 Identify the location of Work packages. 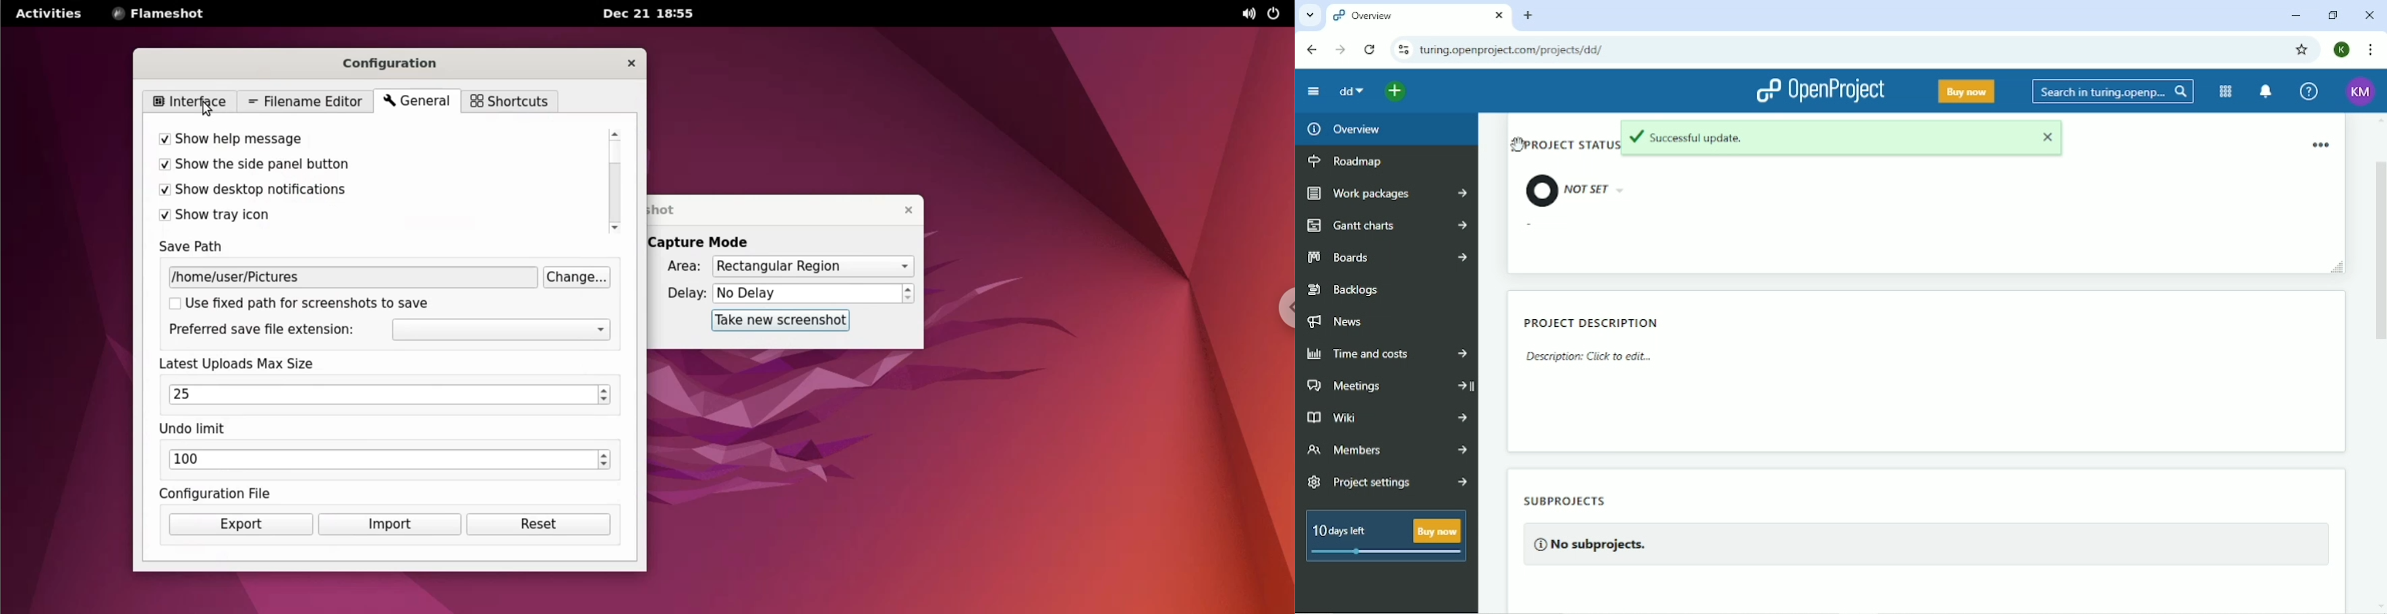
(1388, 193).